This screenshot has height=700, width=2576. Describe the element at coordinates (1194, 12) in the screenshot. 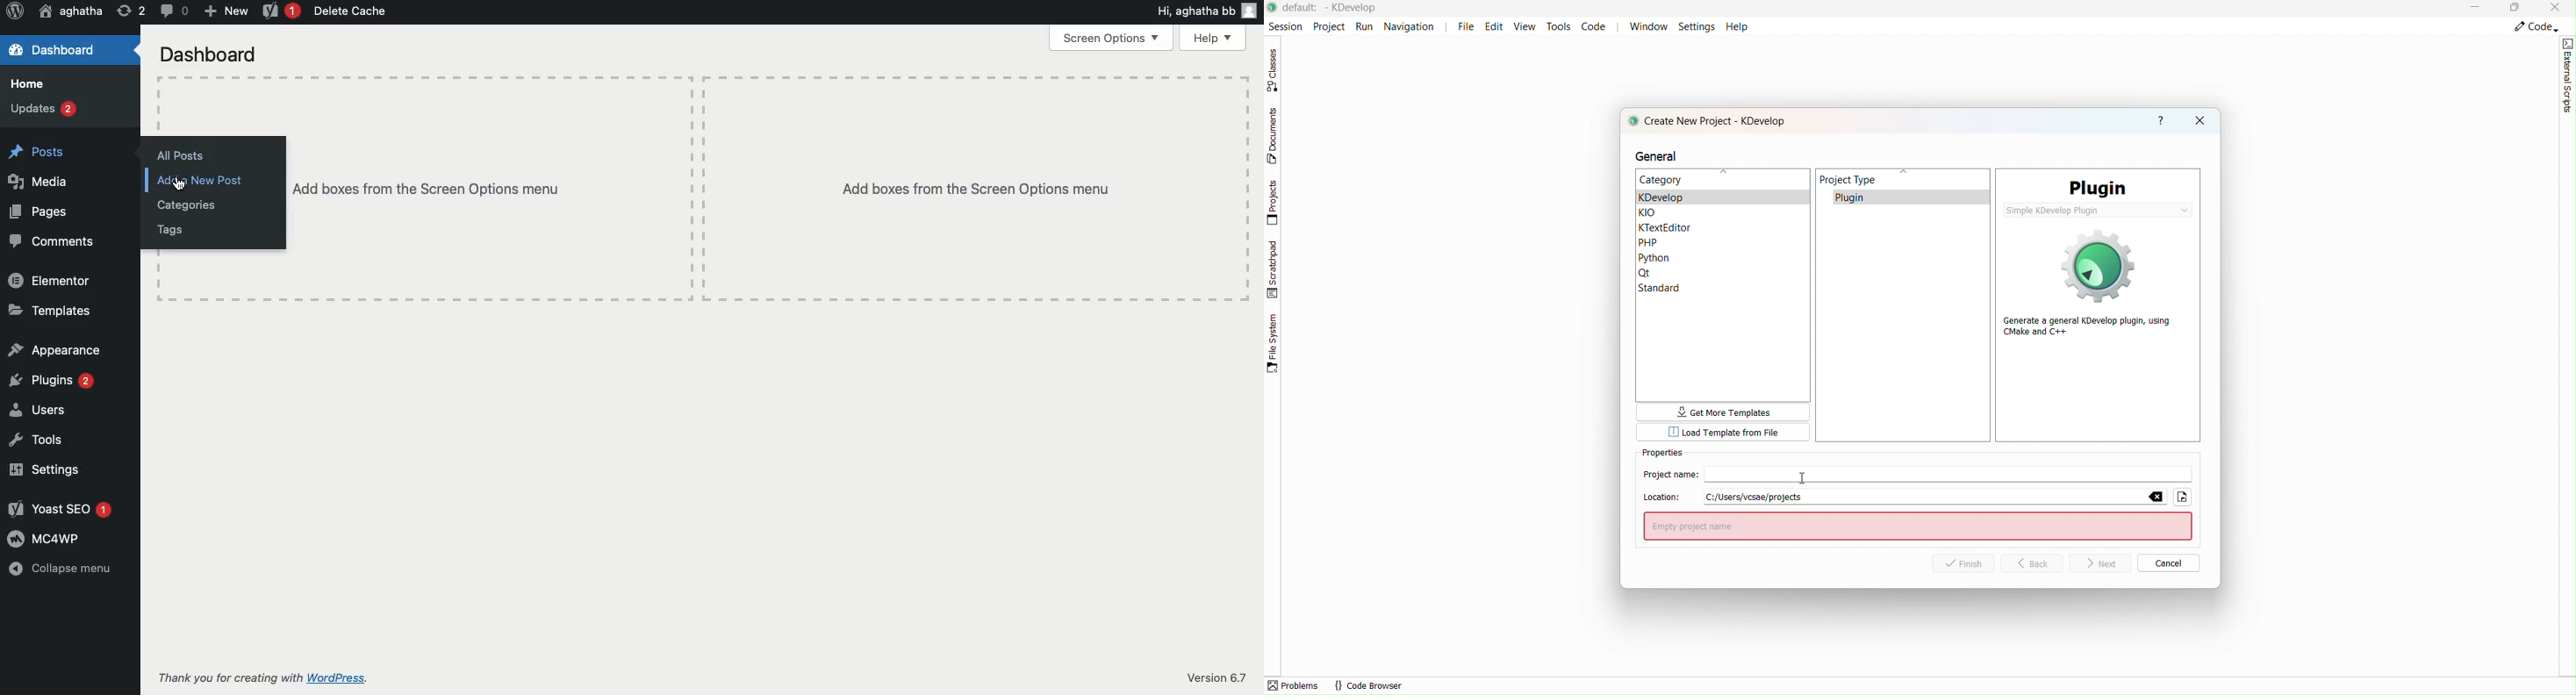

I see `Hi, aghatha bb` at that location.